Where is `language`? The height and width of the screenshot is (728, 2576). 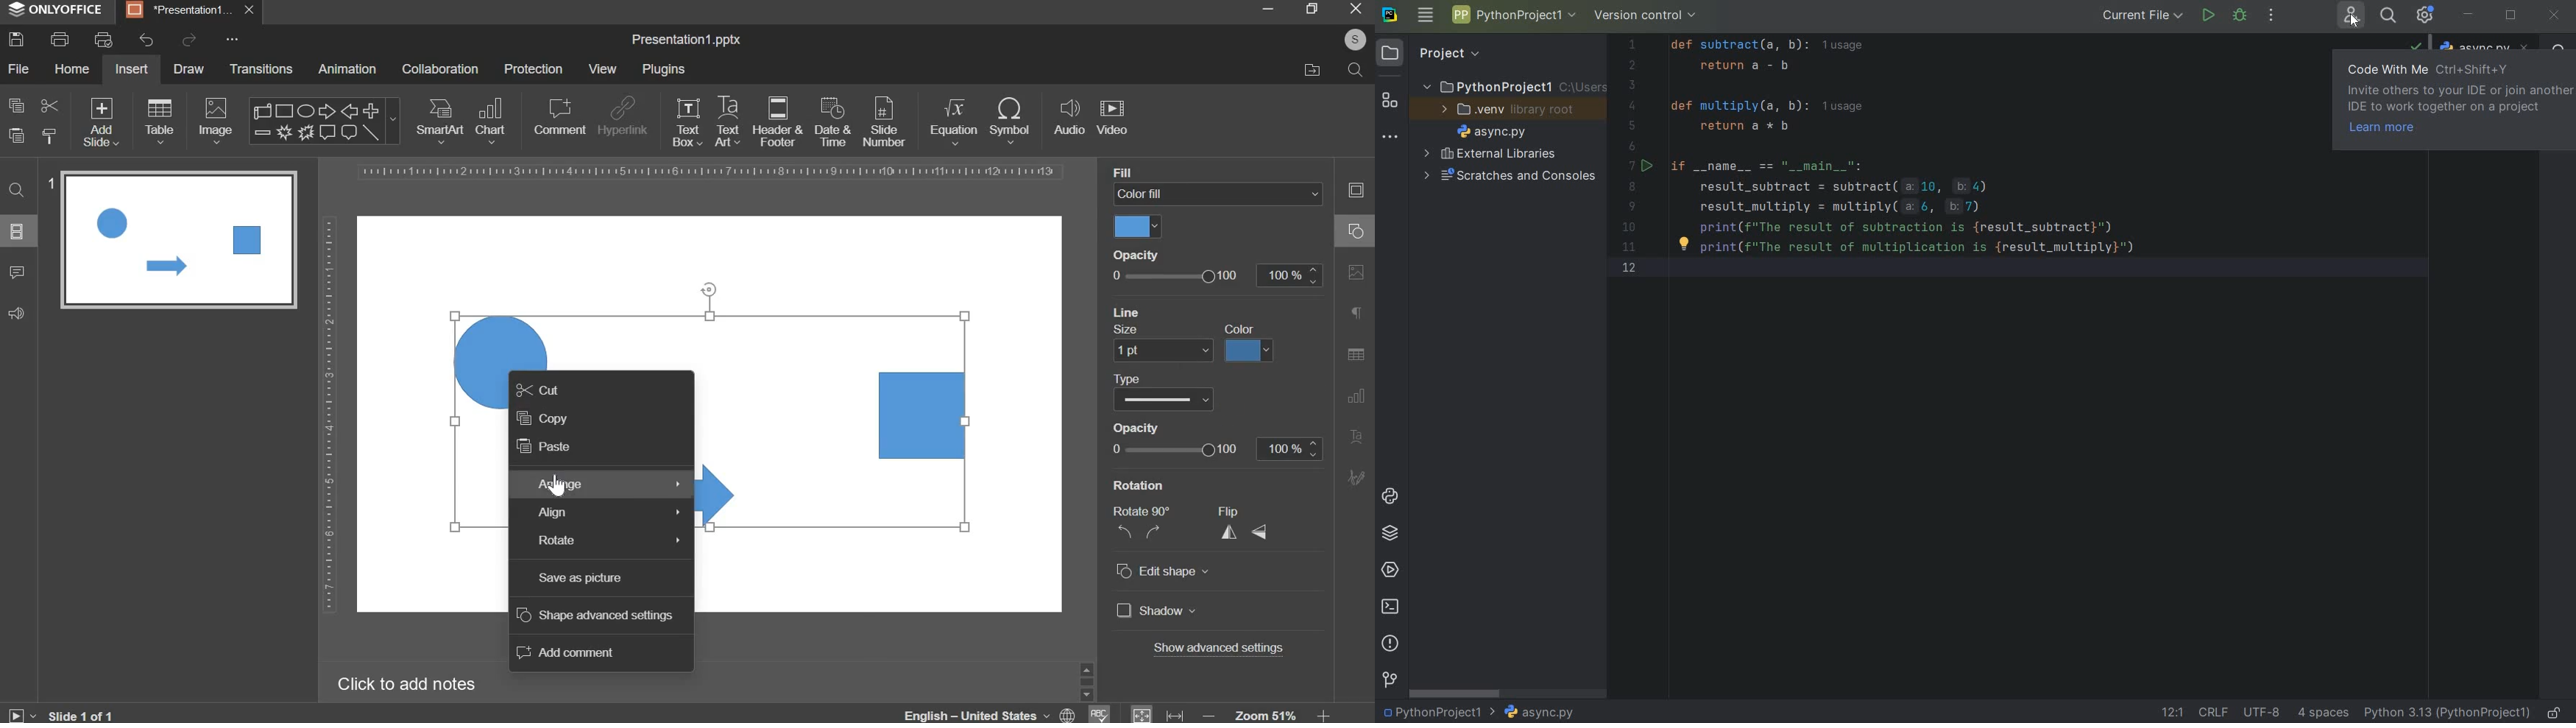
language is located at coordinates (1098, 713).